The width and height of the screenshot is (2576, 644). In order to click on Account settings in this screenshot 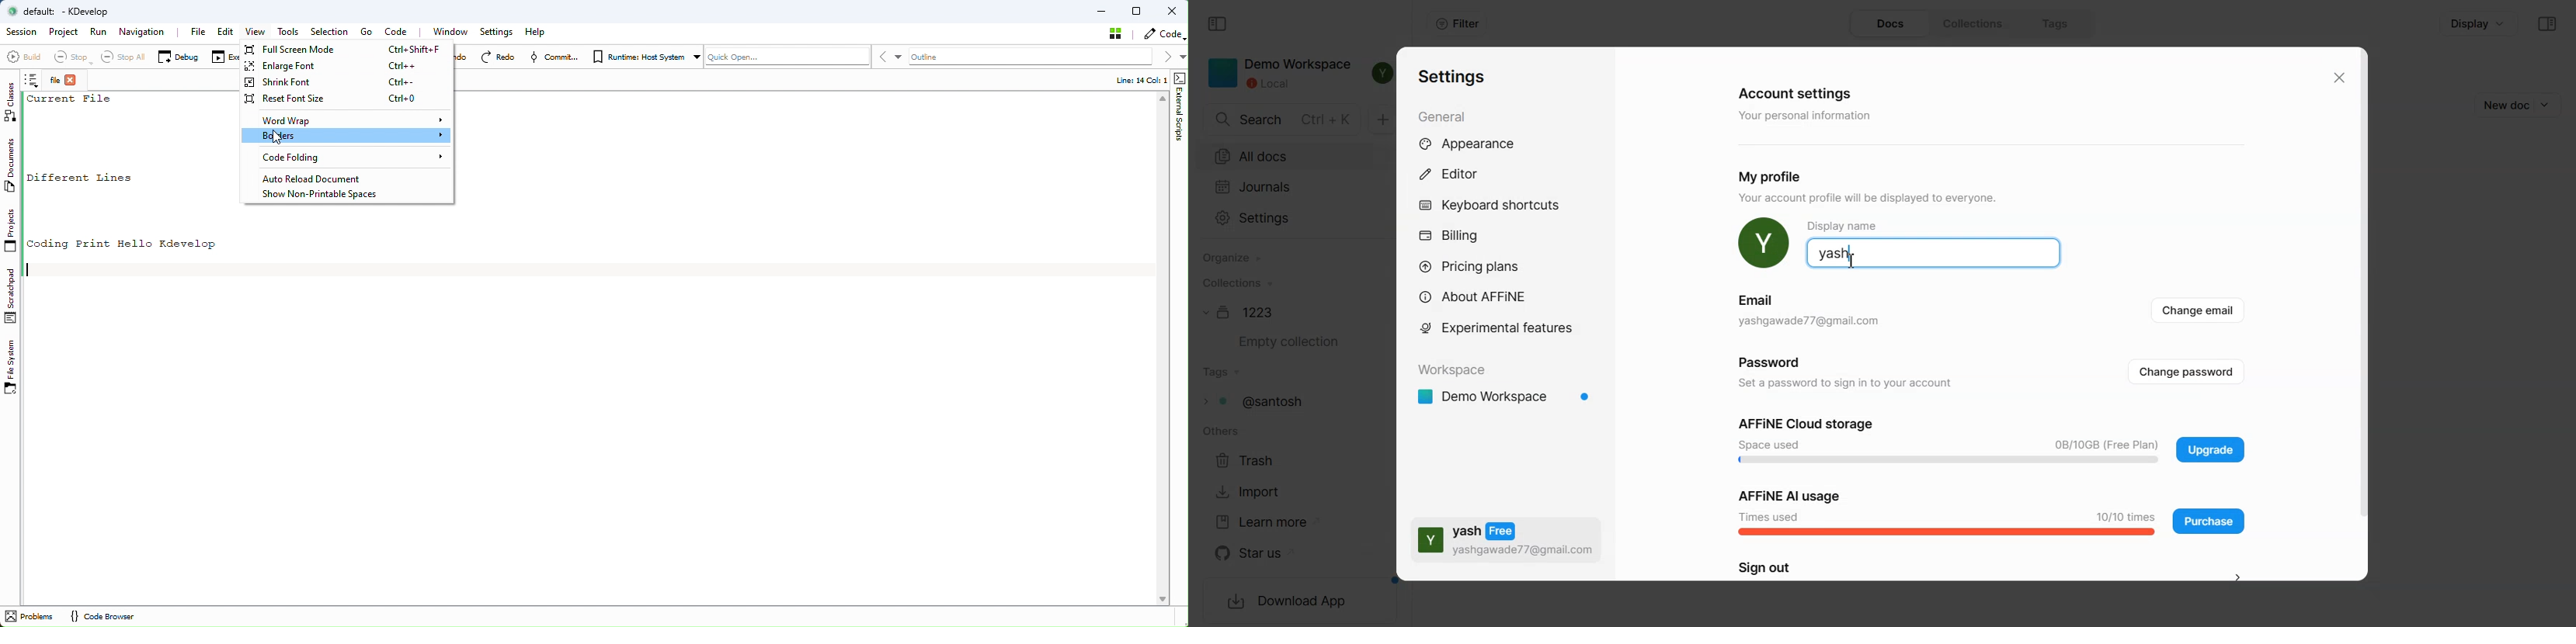, I will do `click(1798, 92)`.